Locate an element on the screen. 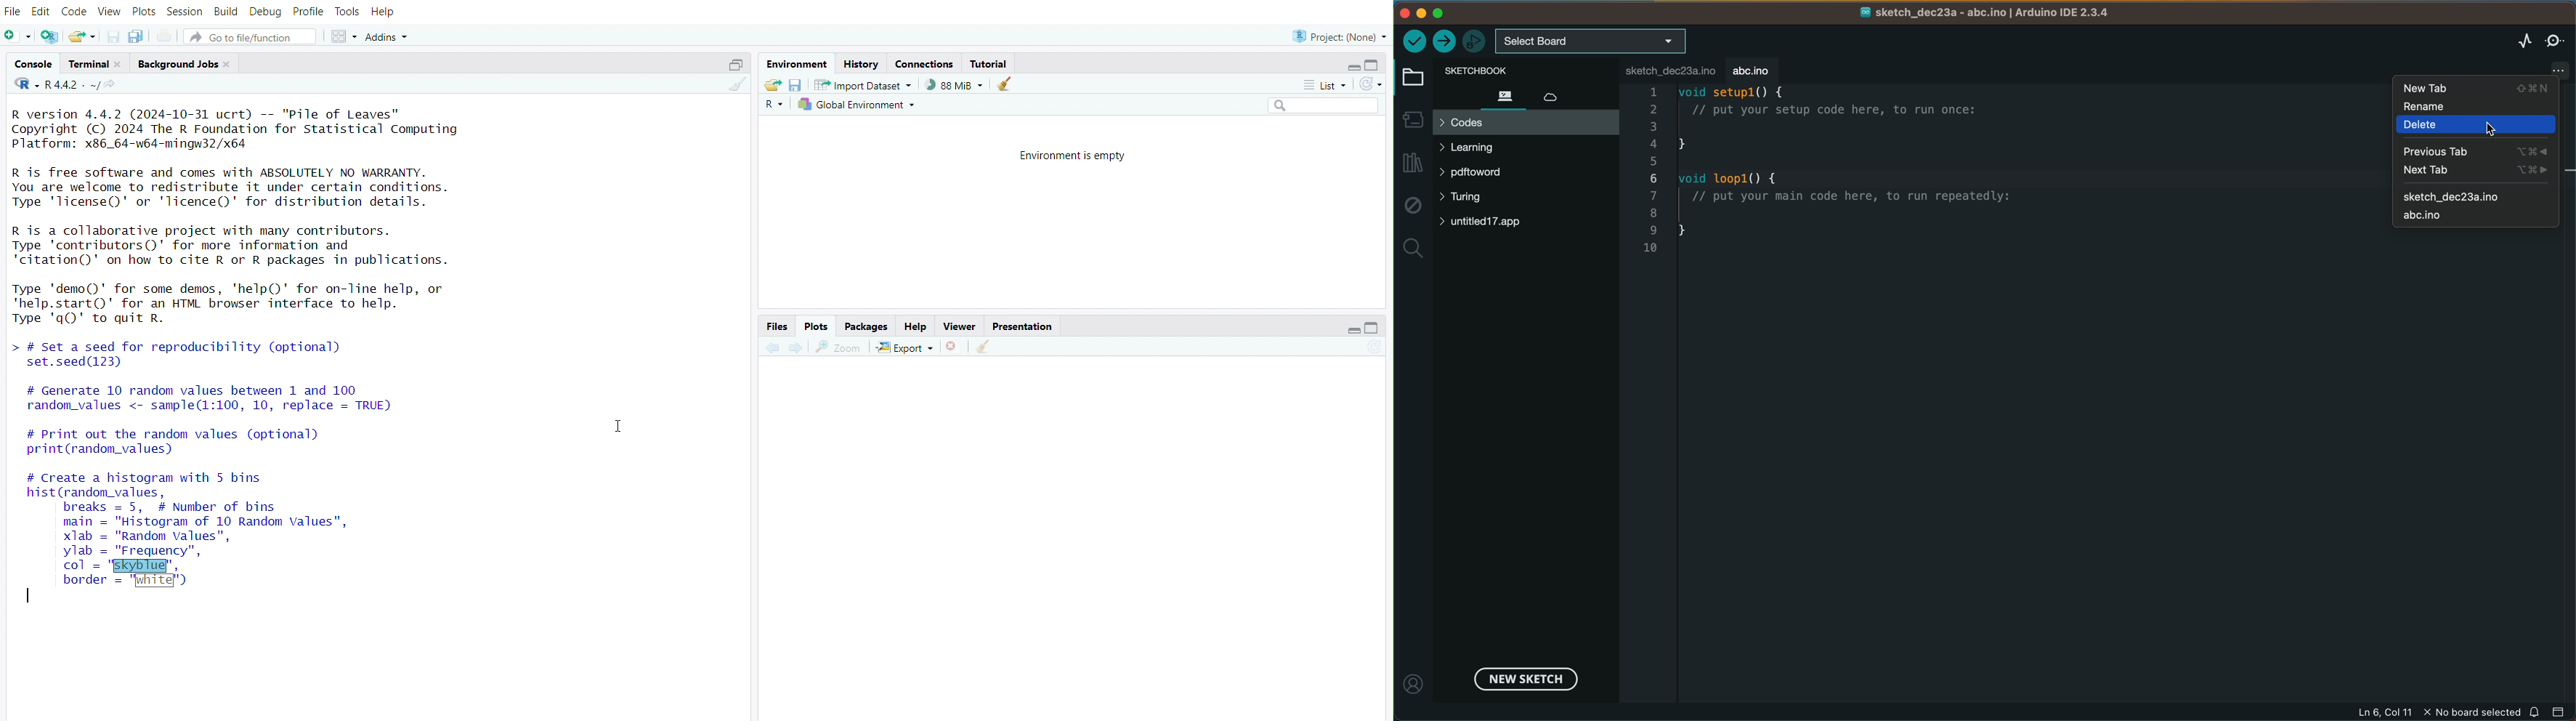 The width and height of the screenshot is (2576, 728). viewer is located at coordinates (961, 326).